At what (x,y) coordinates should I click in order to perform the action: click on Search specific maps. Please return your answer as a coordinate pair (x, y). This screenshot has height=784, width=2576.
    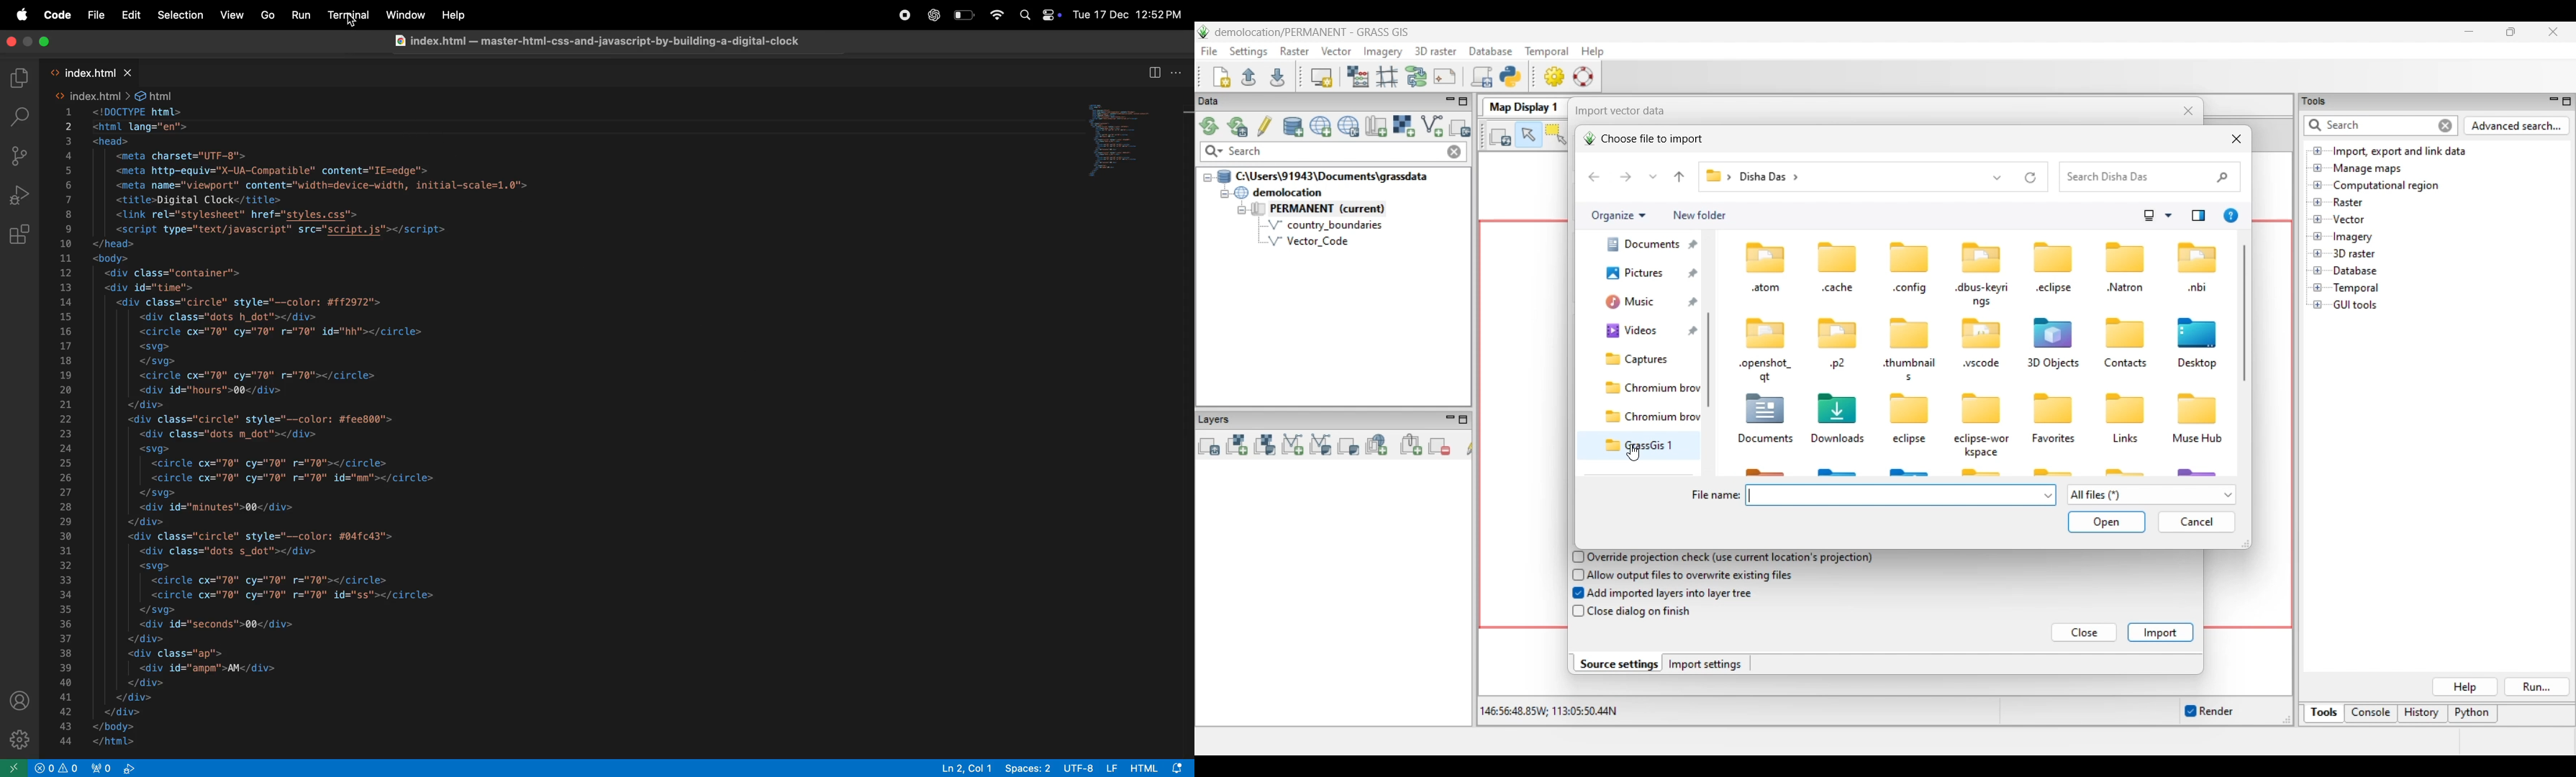
    Looking at the image, I should click on (1212, 152).